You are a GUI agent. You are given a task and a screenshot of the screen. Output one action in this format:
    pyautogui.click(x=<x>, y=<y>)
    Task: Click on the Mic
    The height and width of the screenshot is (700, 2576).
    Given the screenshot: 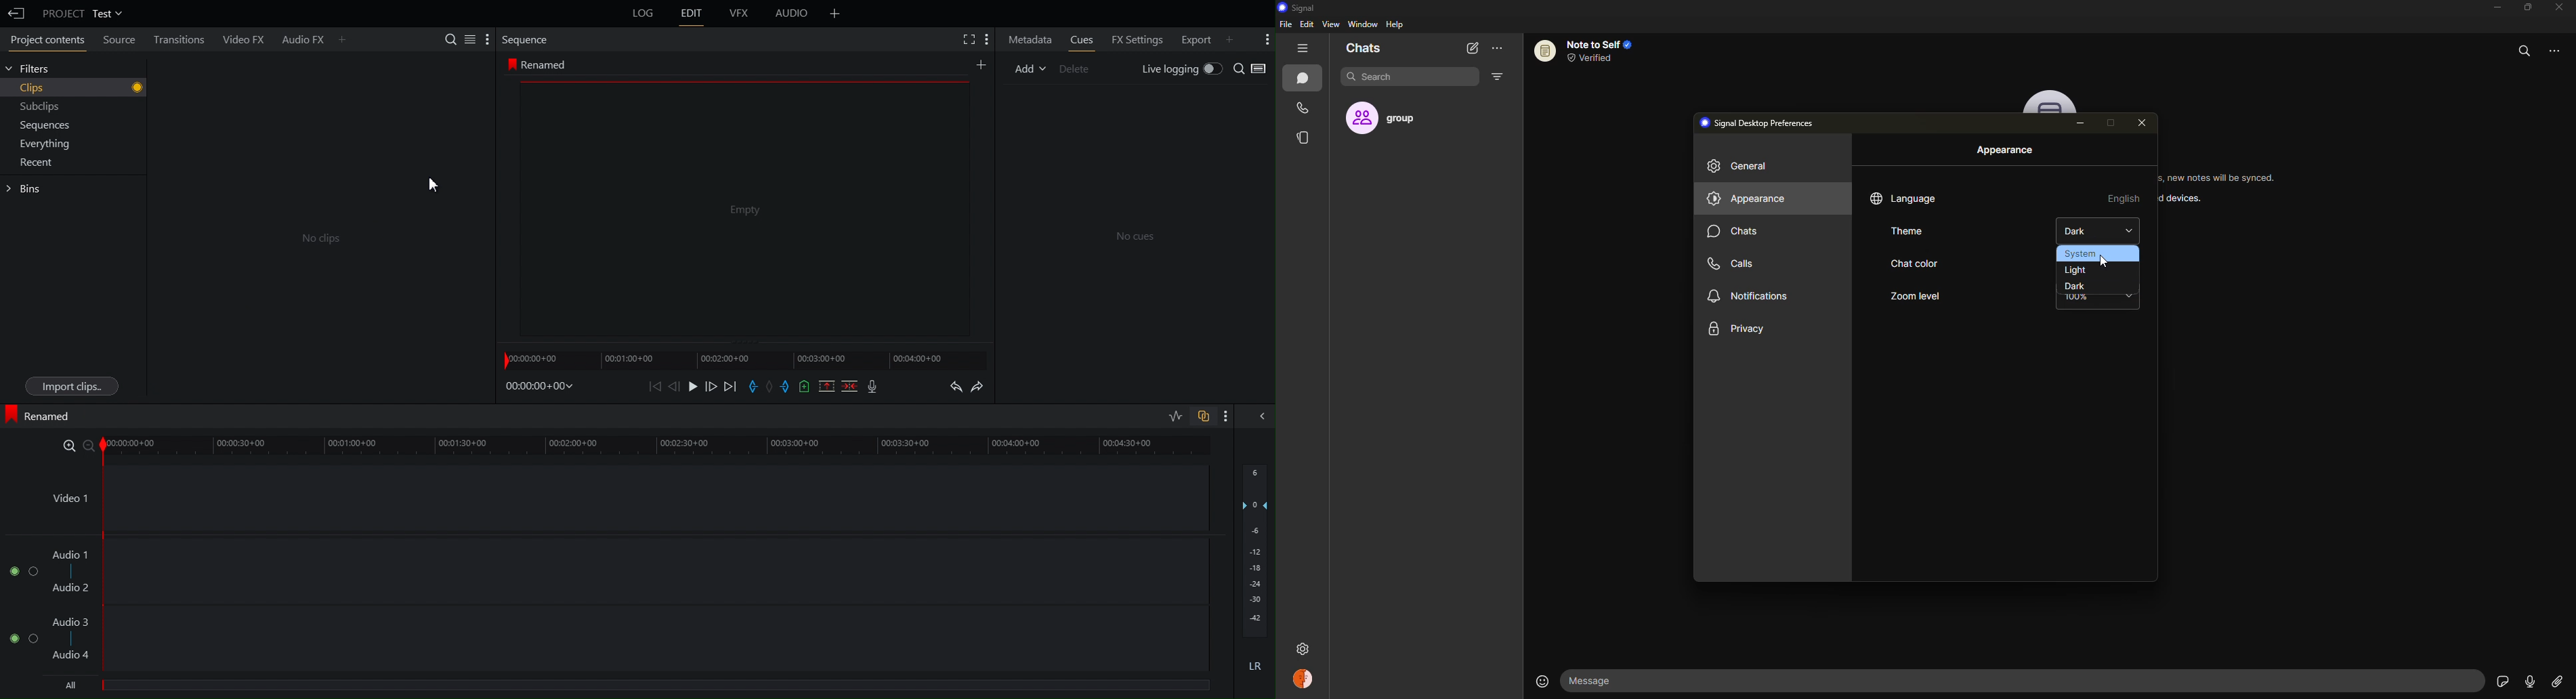 What is the action you would take?
    pyautogui.click(x=871, y=385)
    